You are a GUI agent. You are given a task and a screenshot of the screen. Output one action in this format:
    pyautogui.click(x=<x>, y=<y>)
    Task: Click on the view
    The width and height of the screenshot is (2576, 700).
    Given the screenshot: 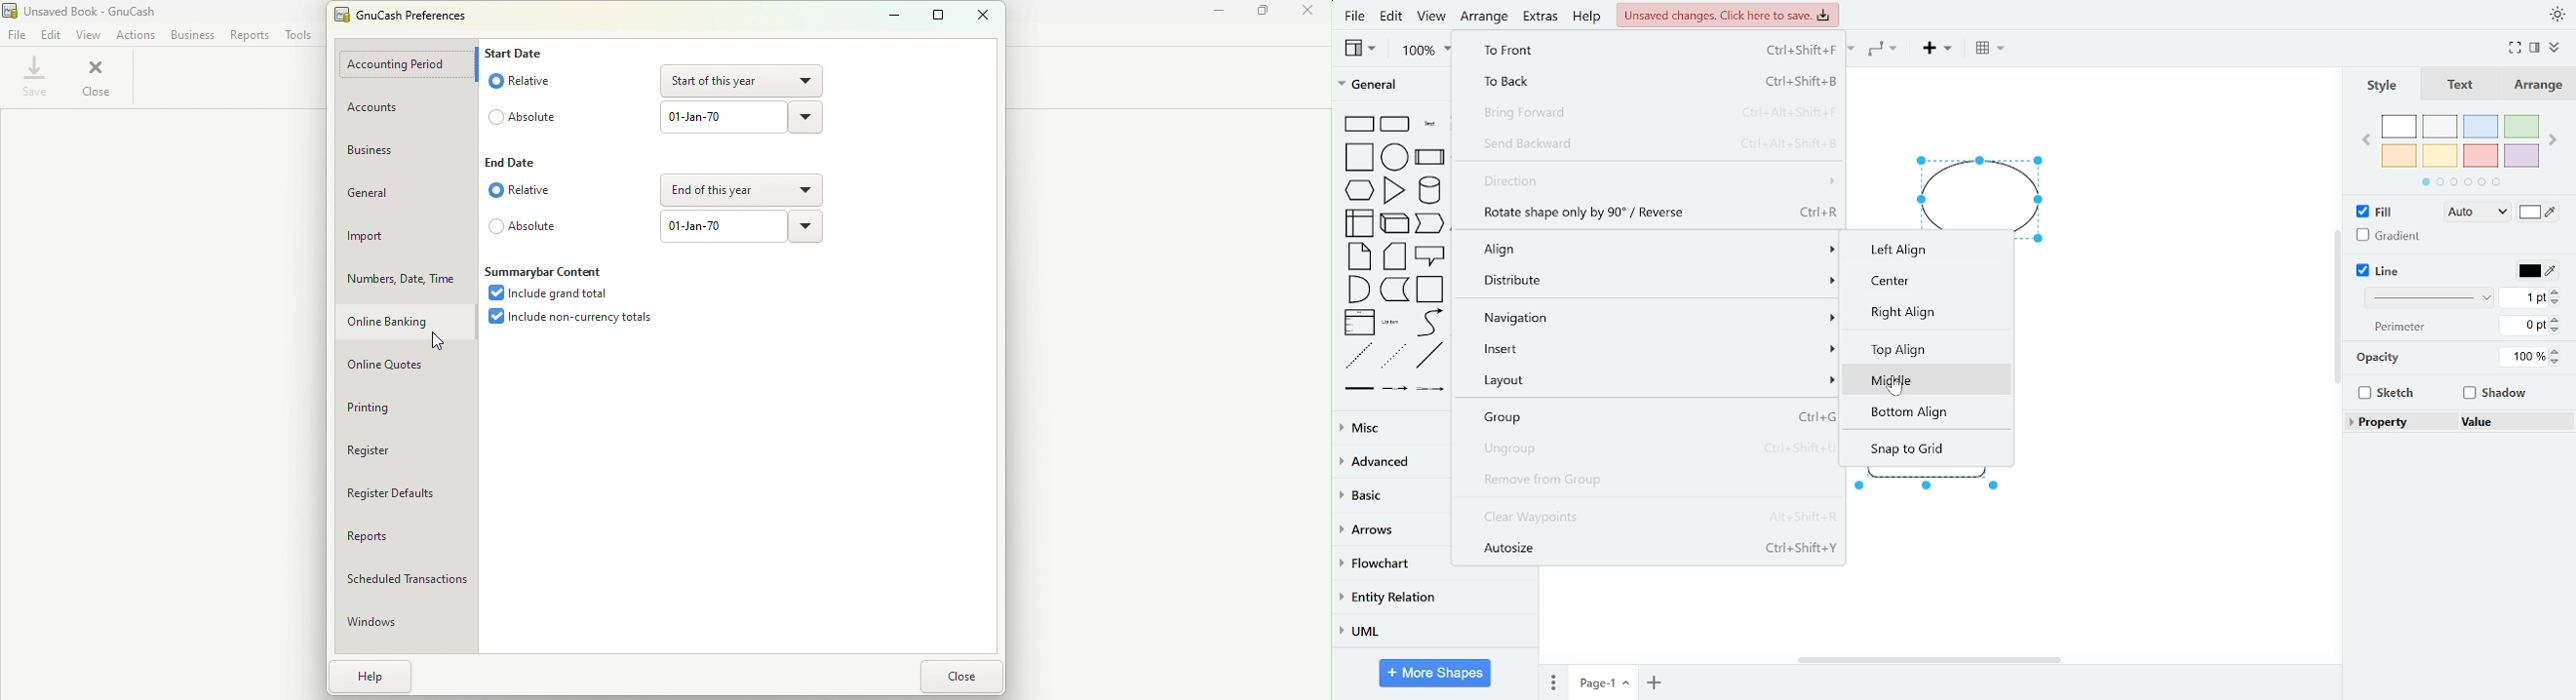 What is the action you would take?
    pyautogui.click(x=1434, y=18)
    